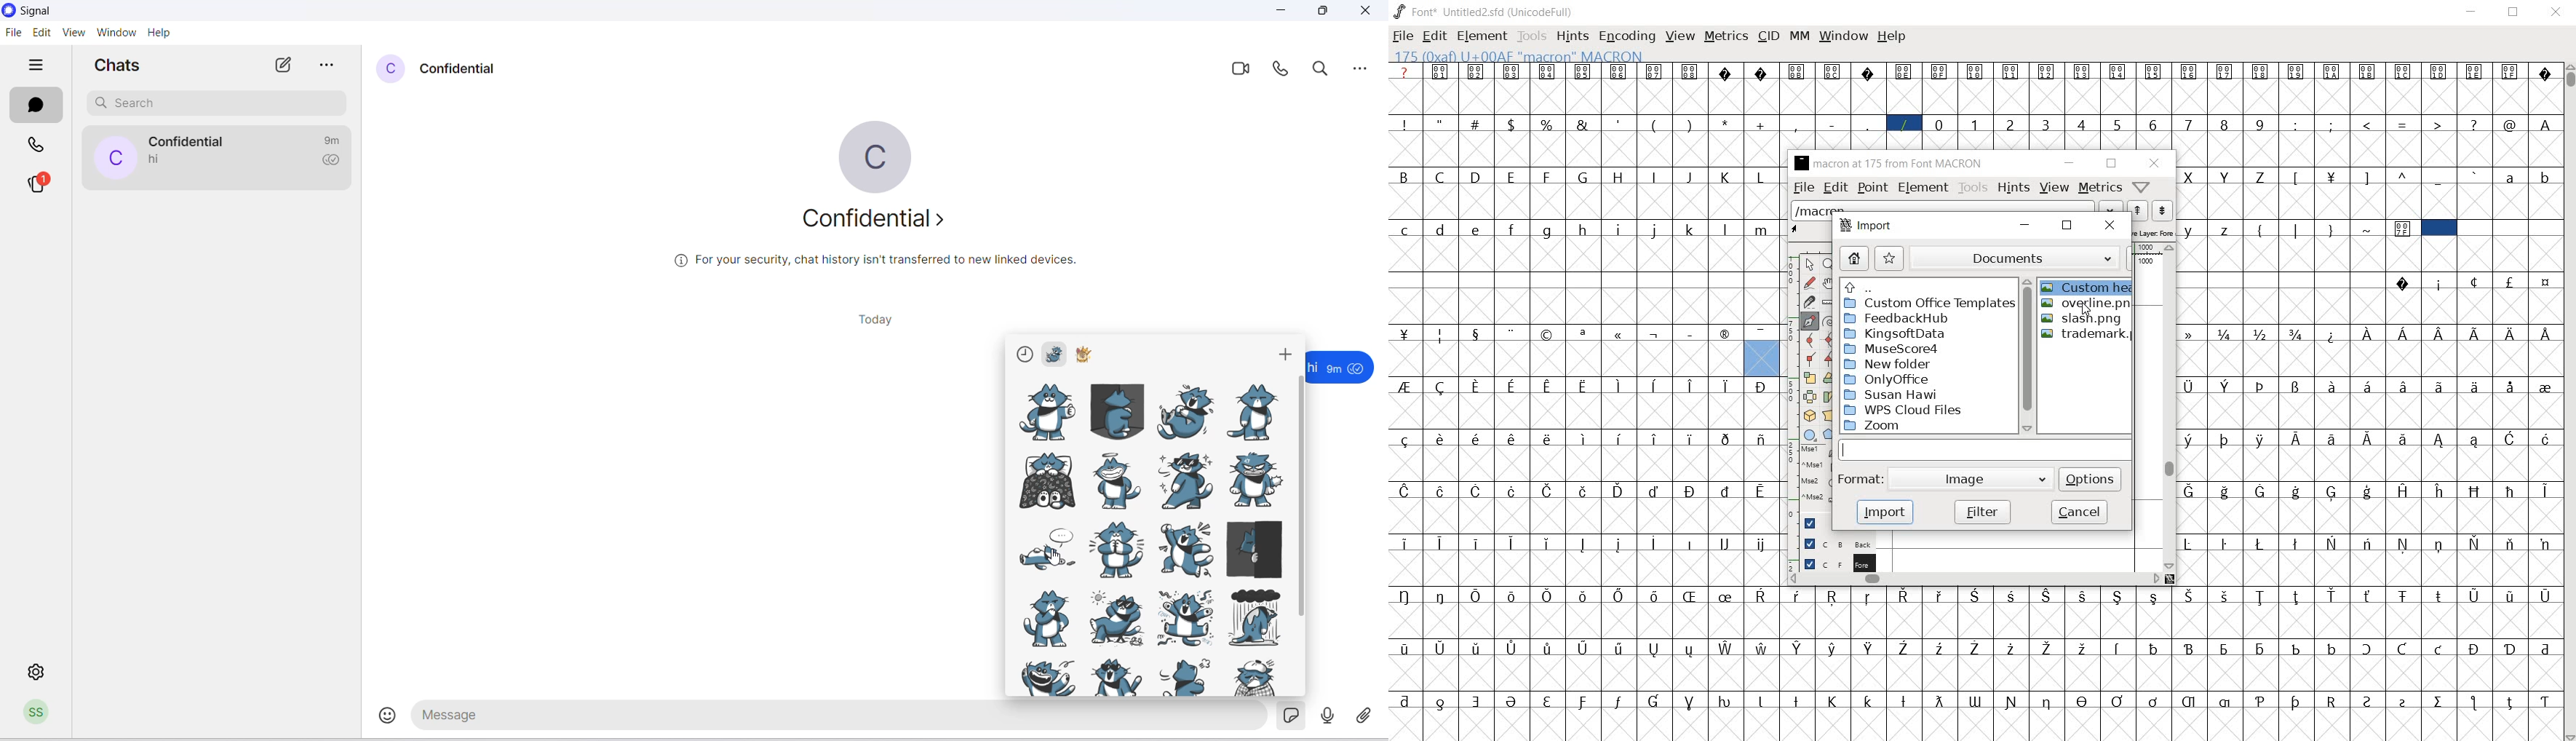 Image resolution: width=2576 pixels, height=756 pixels. Describe the element at coordinates (1816, 484) in the screenshot. I see `Mouse wheel button` at that location.